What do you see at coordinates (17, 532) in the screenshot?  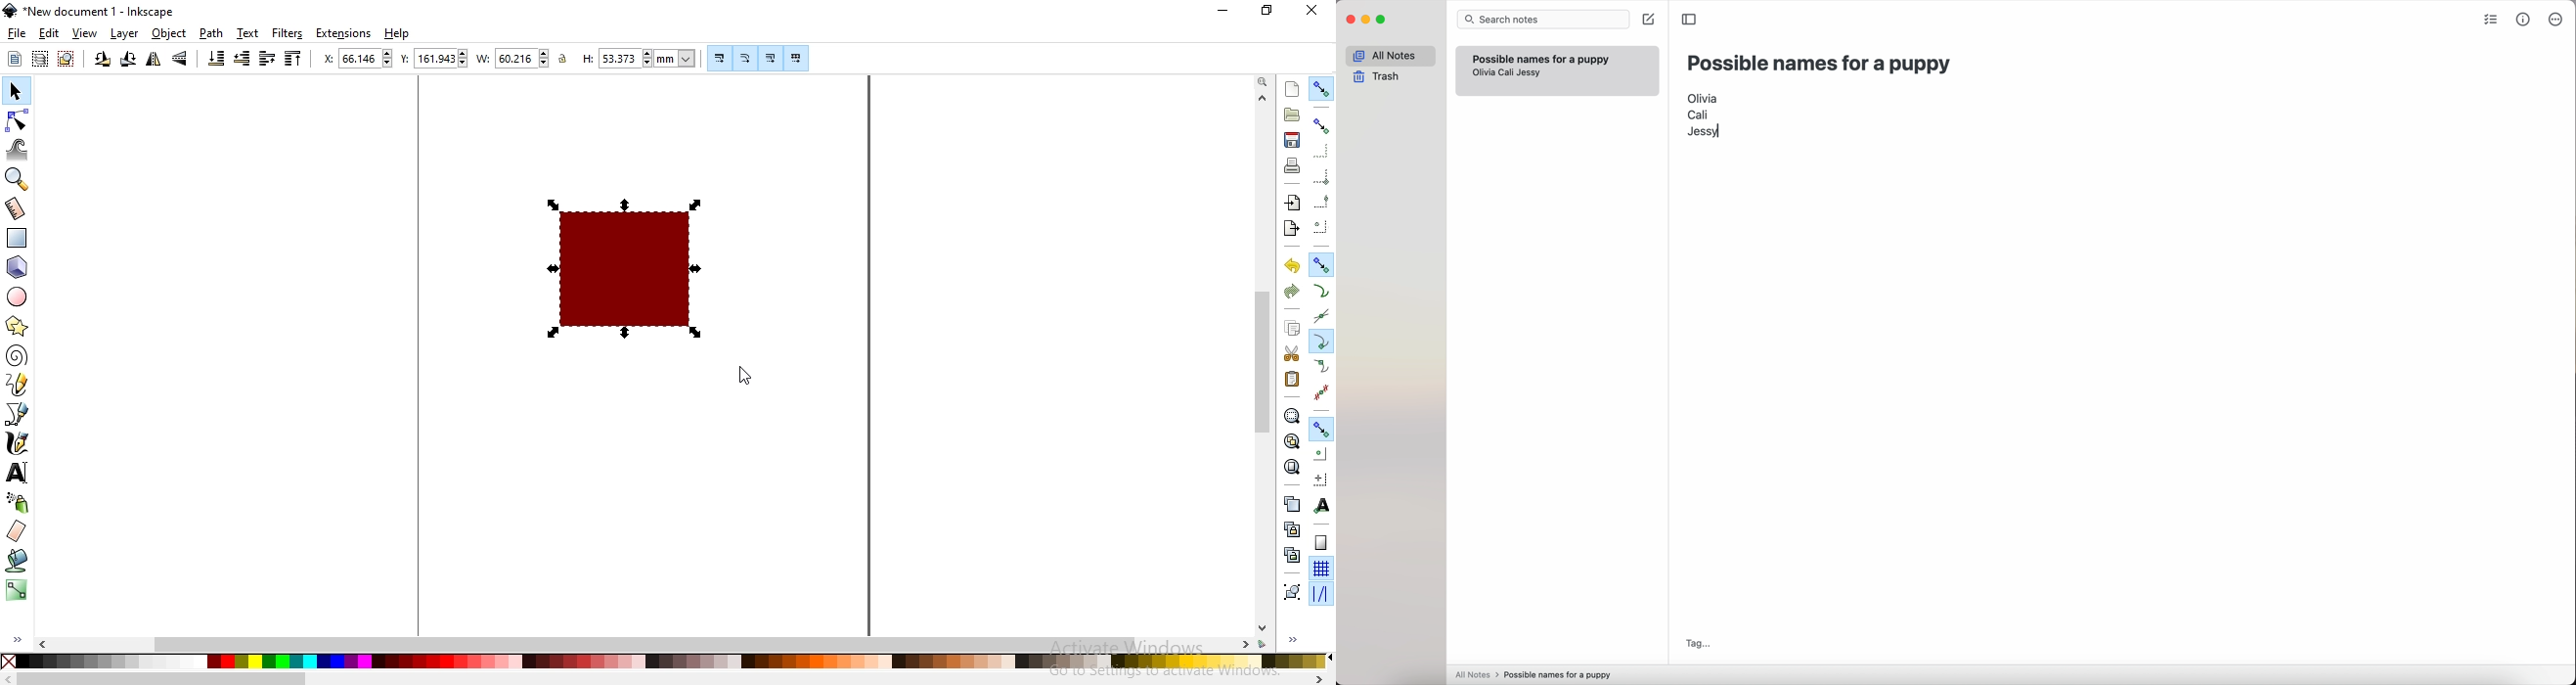 I see `erase existing paths` at bounding box center [17, 532].